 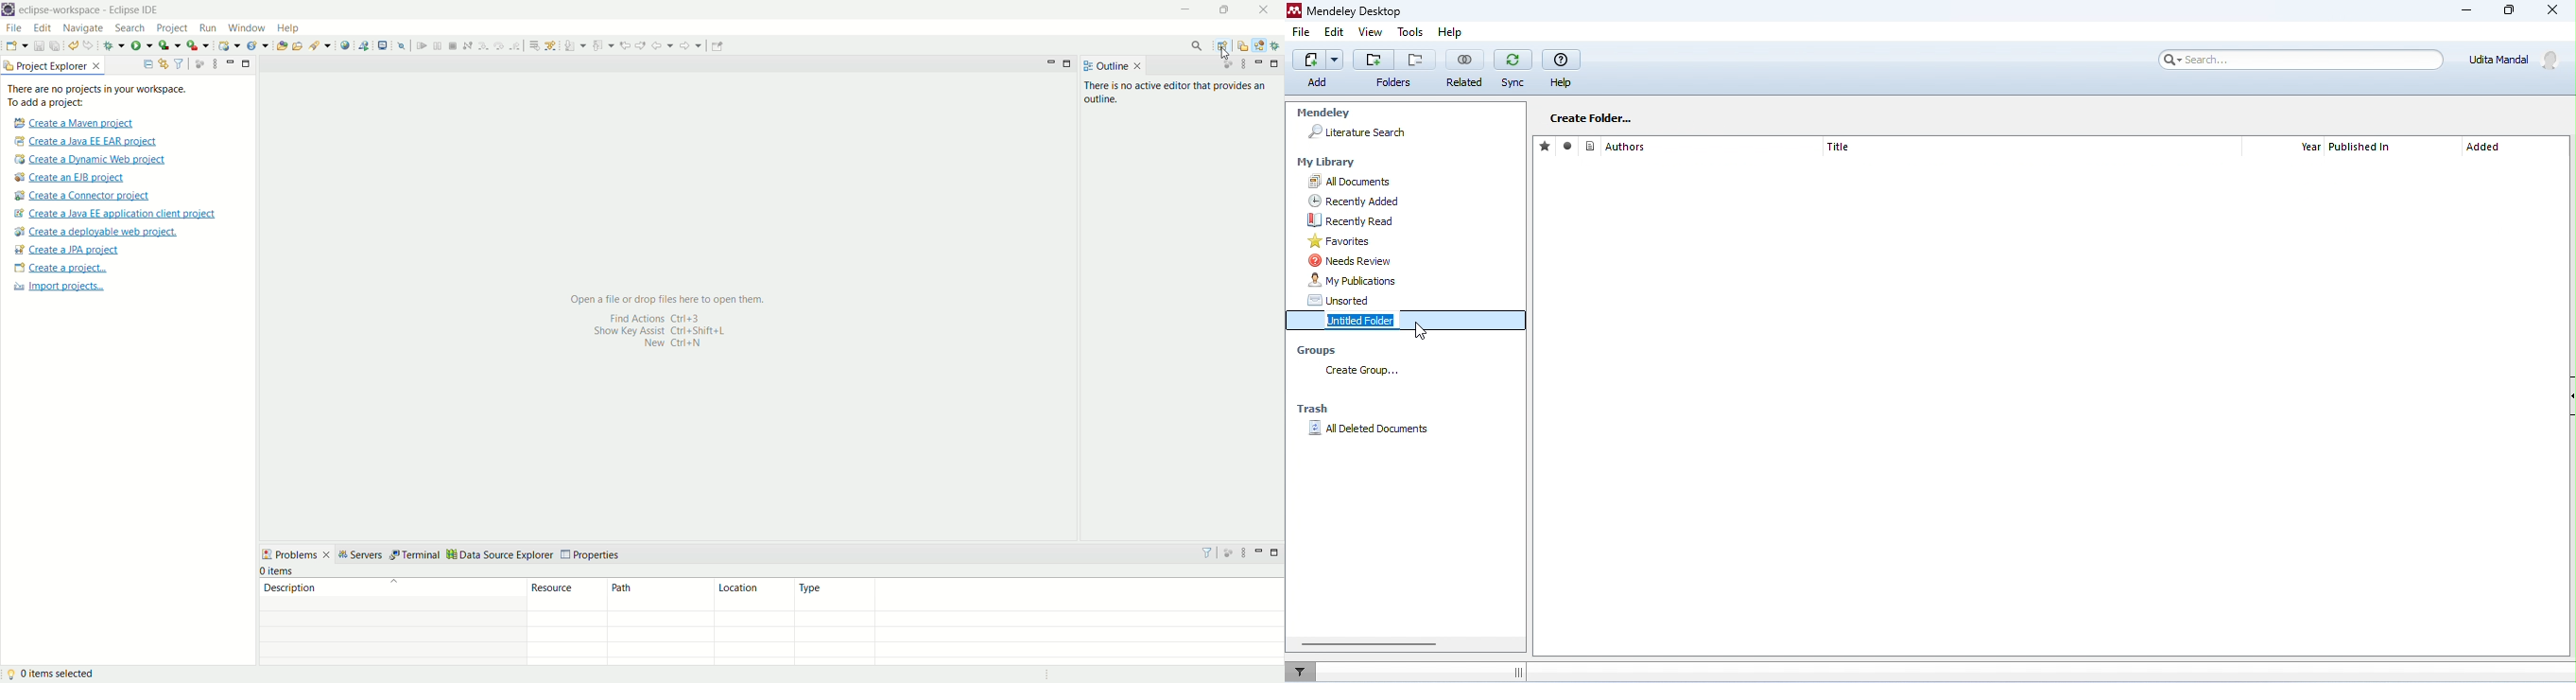 What do you see at coordinates (90, 46) in the screenshot?
I see `redo` at bounding box center [90, 46].